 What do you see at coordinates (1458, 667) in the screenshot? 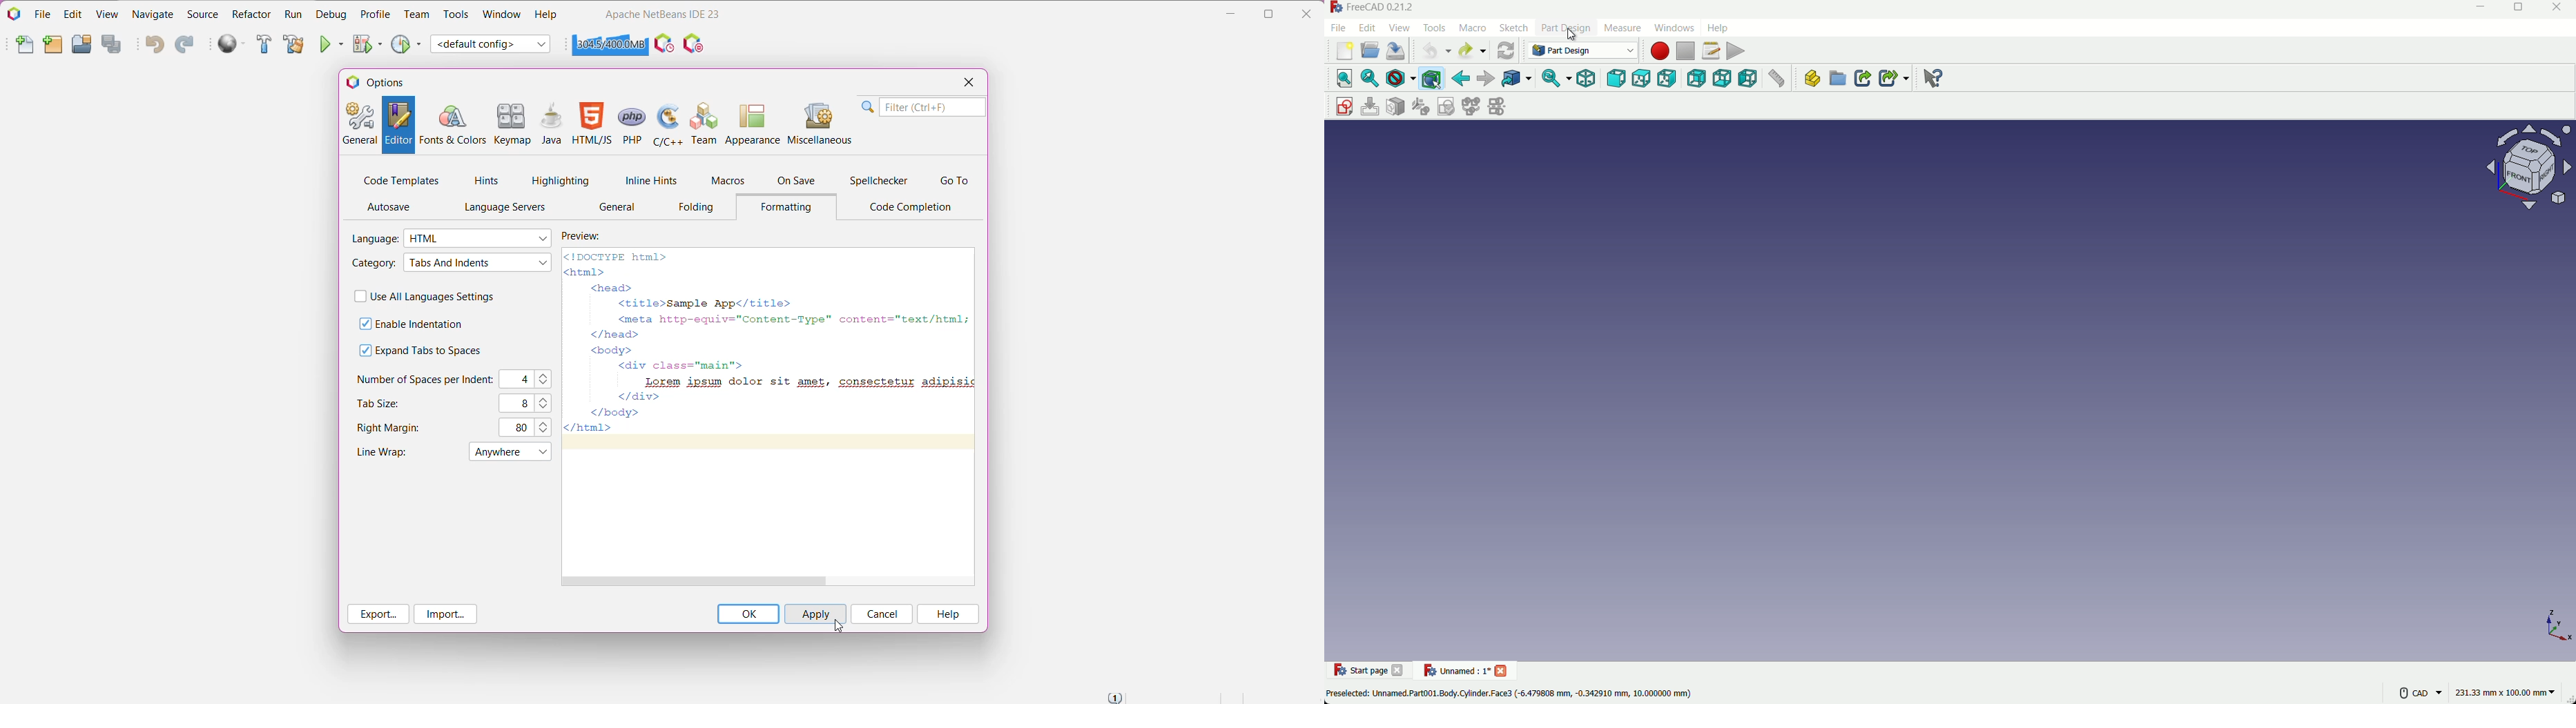
I see `Unnamed : 1*` at bounding box center [1458, 667].